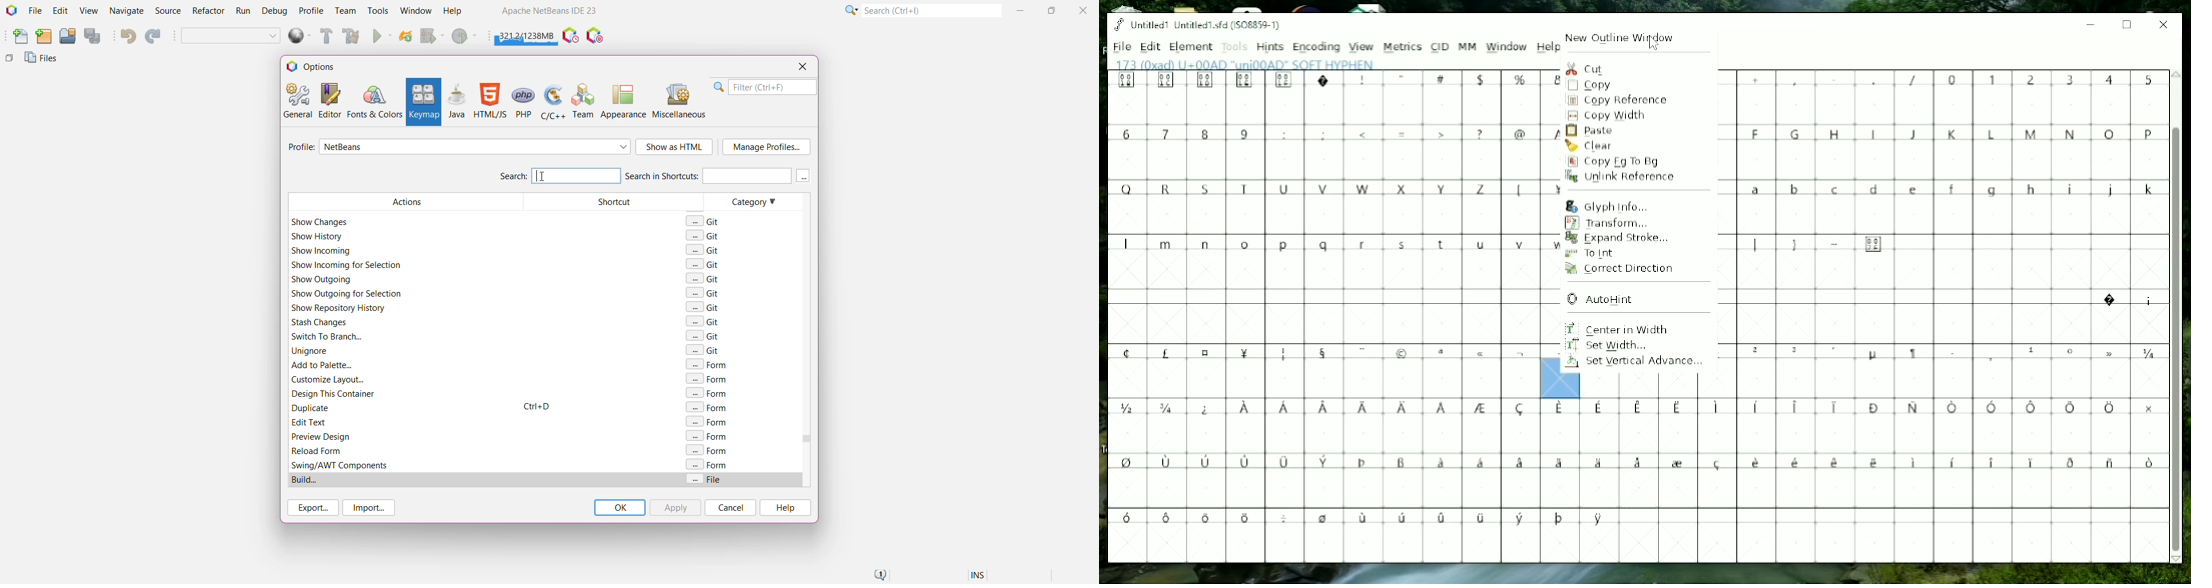 The height and width of the screenshot is (588, 2212). Describe the element at coordinates (1593, 130) in the screenshot. I see `Paste` at that location.